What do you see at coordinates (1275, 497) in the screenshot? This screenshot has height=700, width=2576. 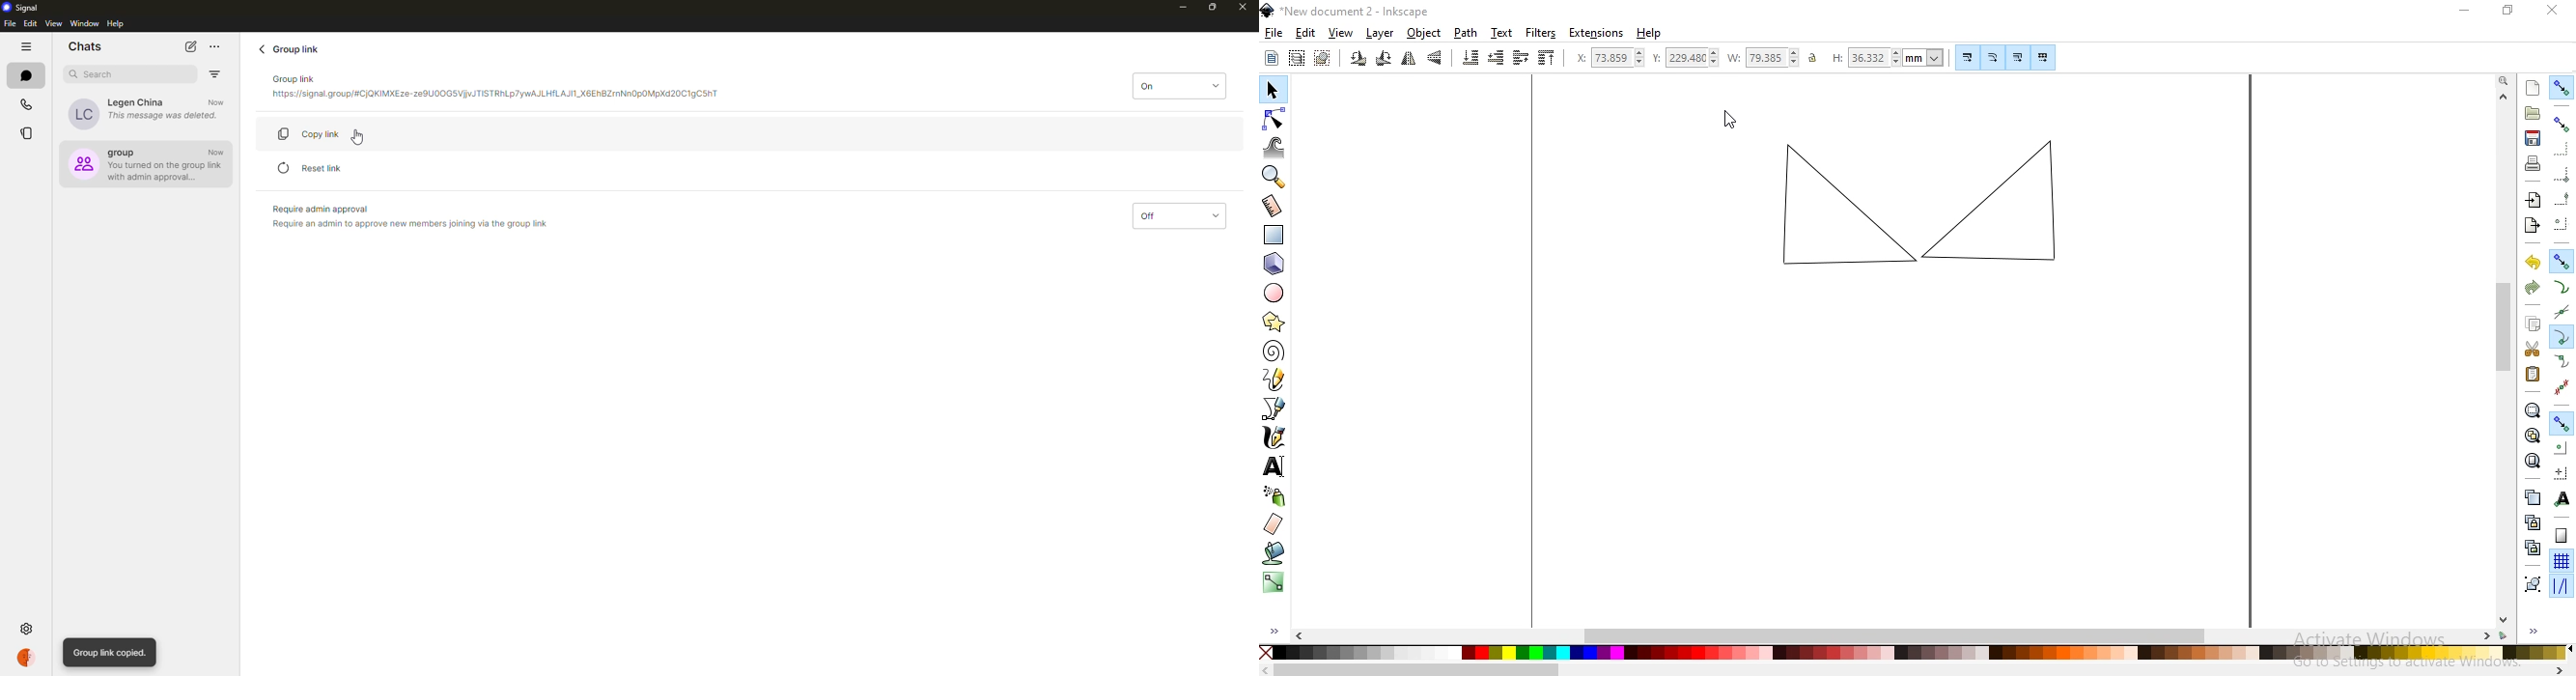 I see `spray objects by sculpting or painting` at bounding box center [1275, 497].